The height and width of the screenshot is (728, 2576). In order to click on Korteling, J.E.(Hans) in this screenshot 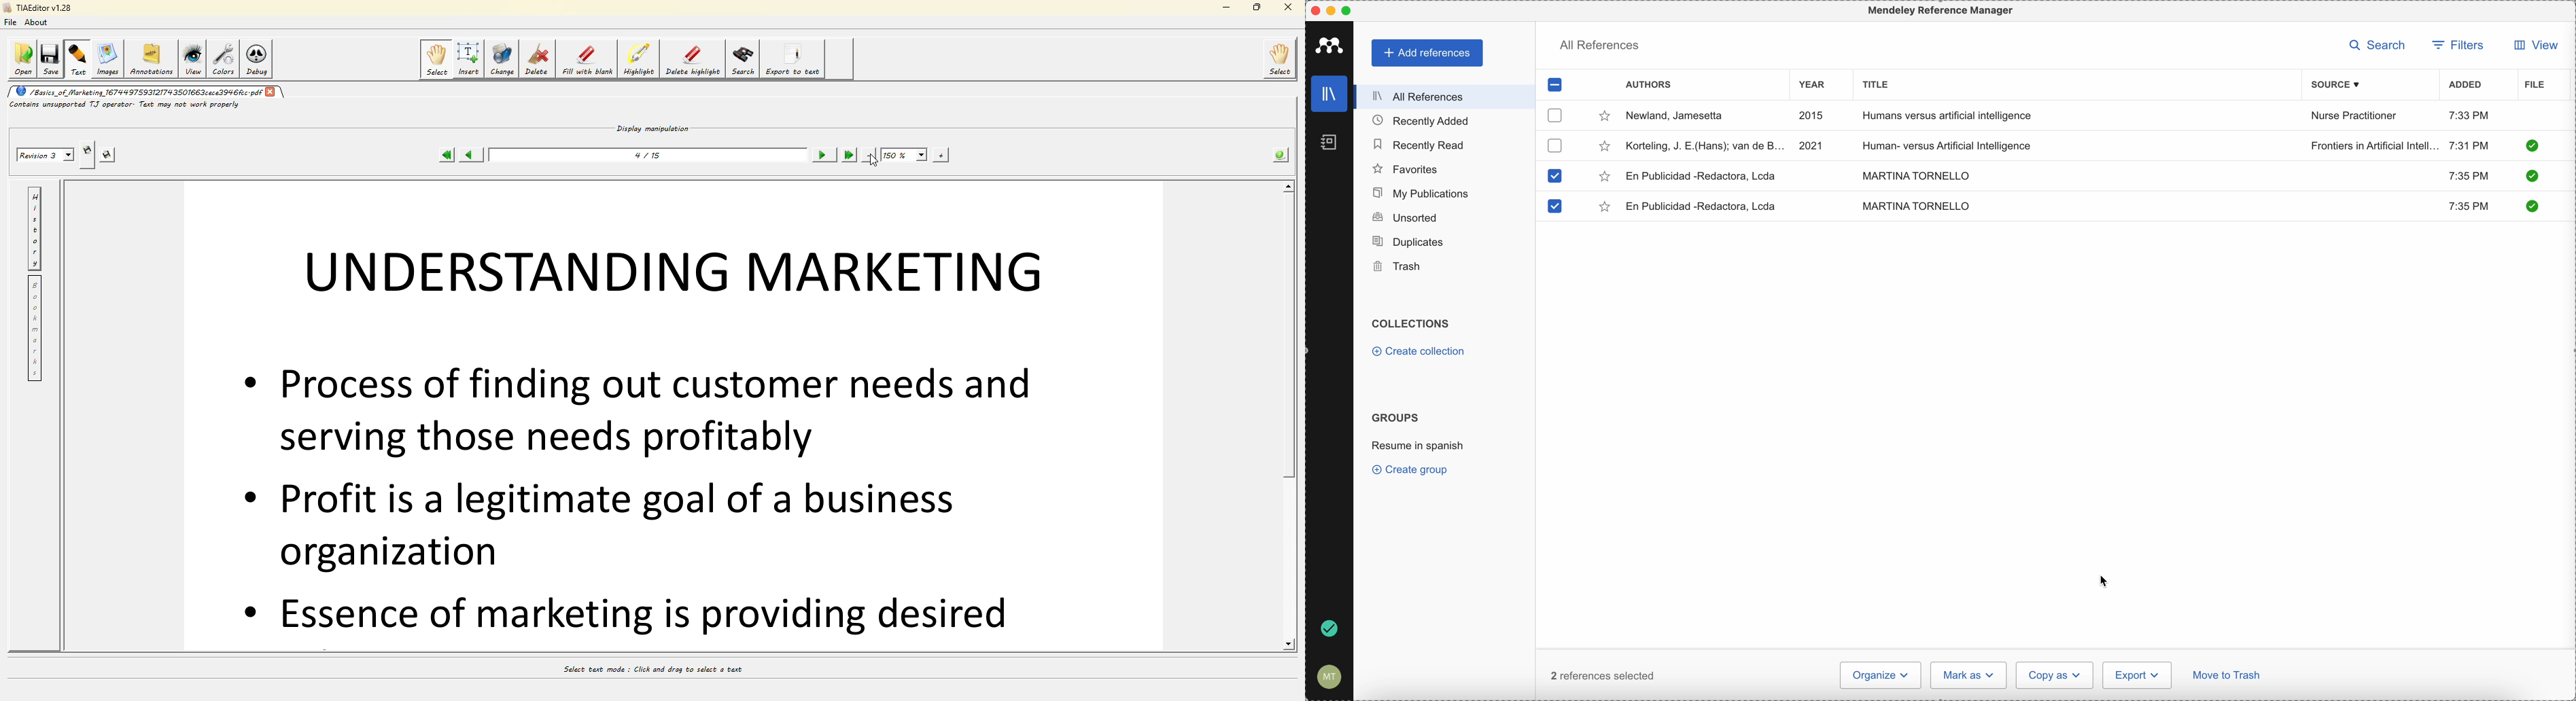, I will do `click(1706, 146)`.